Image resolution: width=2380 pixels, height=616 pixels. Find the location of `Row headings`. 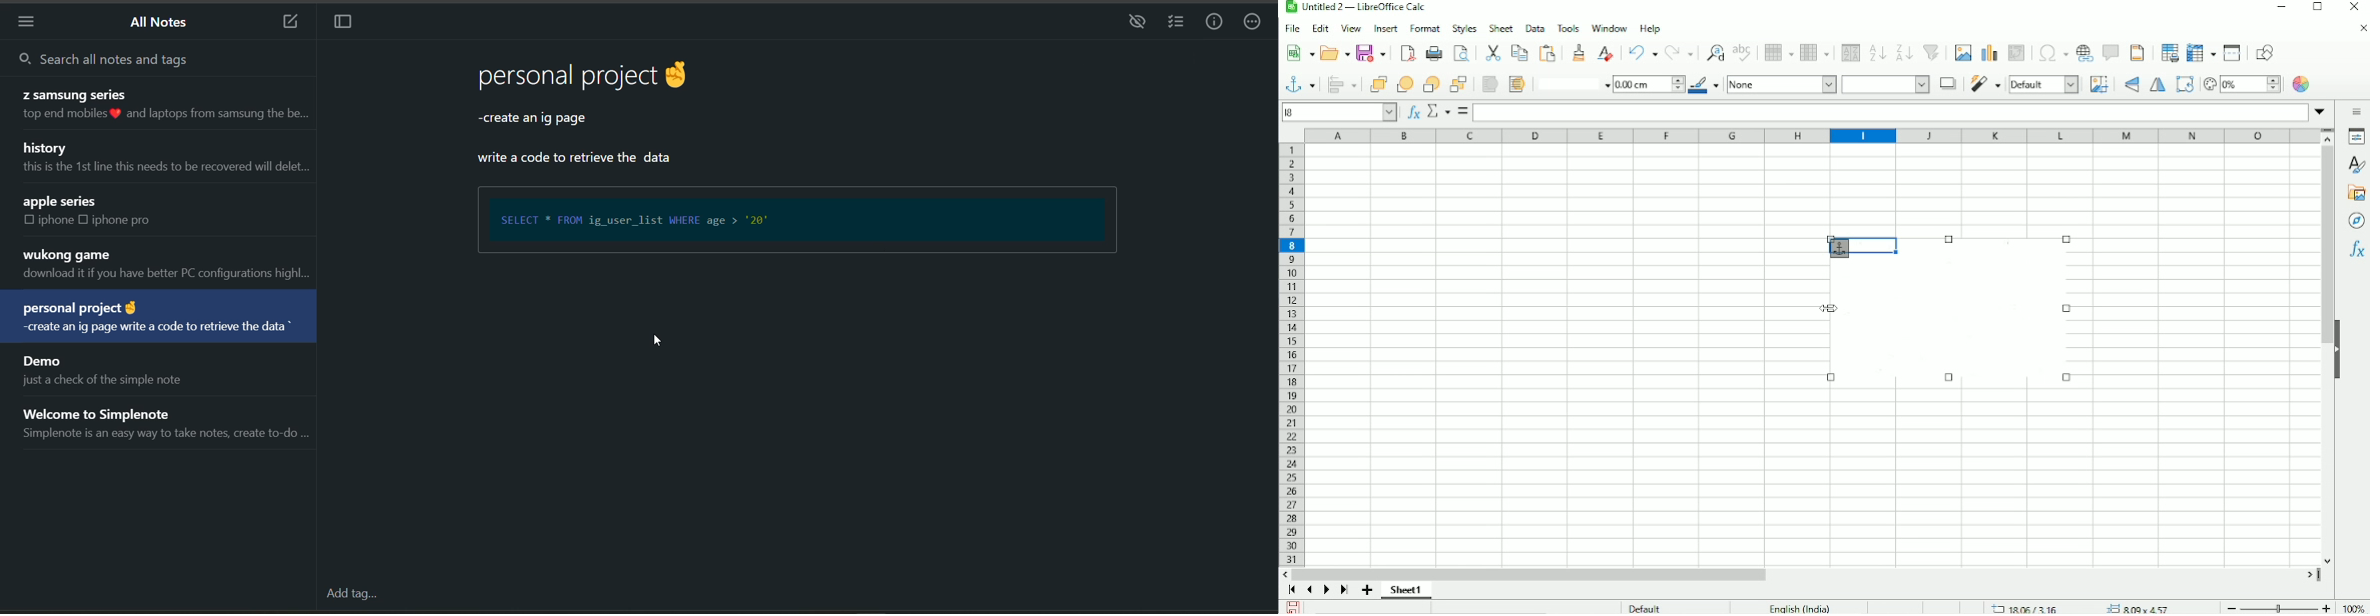

Row headings is located at coordinates (1290, 354).